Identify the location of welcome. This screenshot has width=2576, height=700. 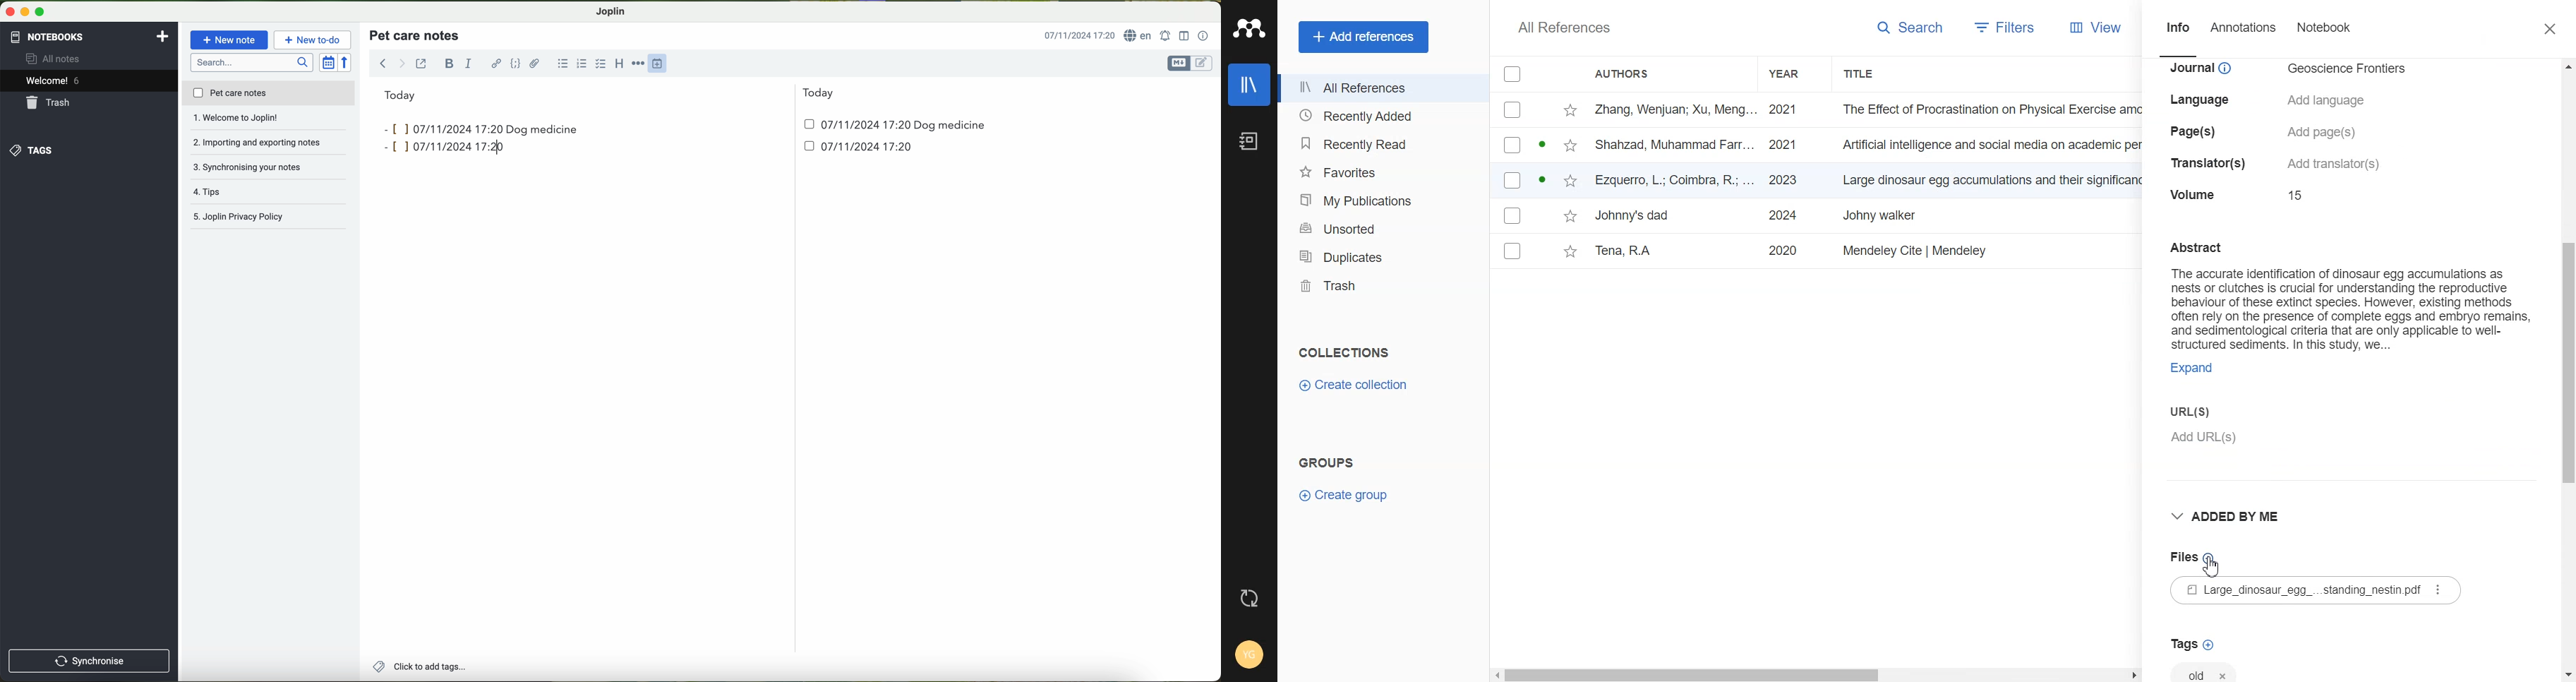
(89, 82).